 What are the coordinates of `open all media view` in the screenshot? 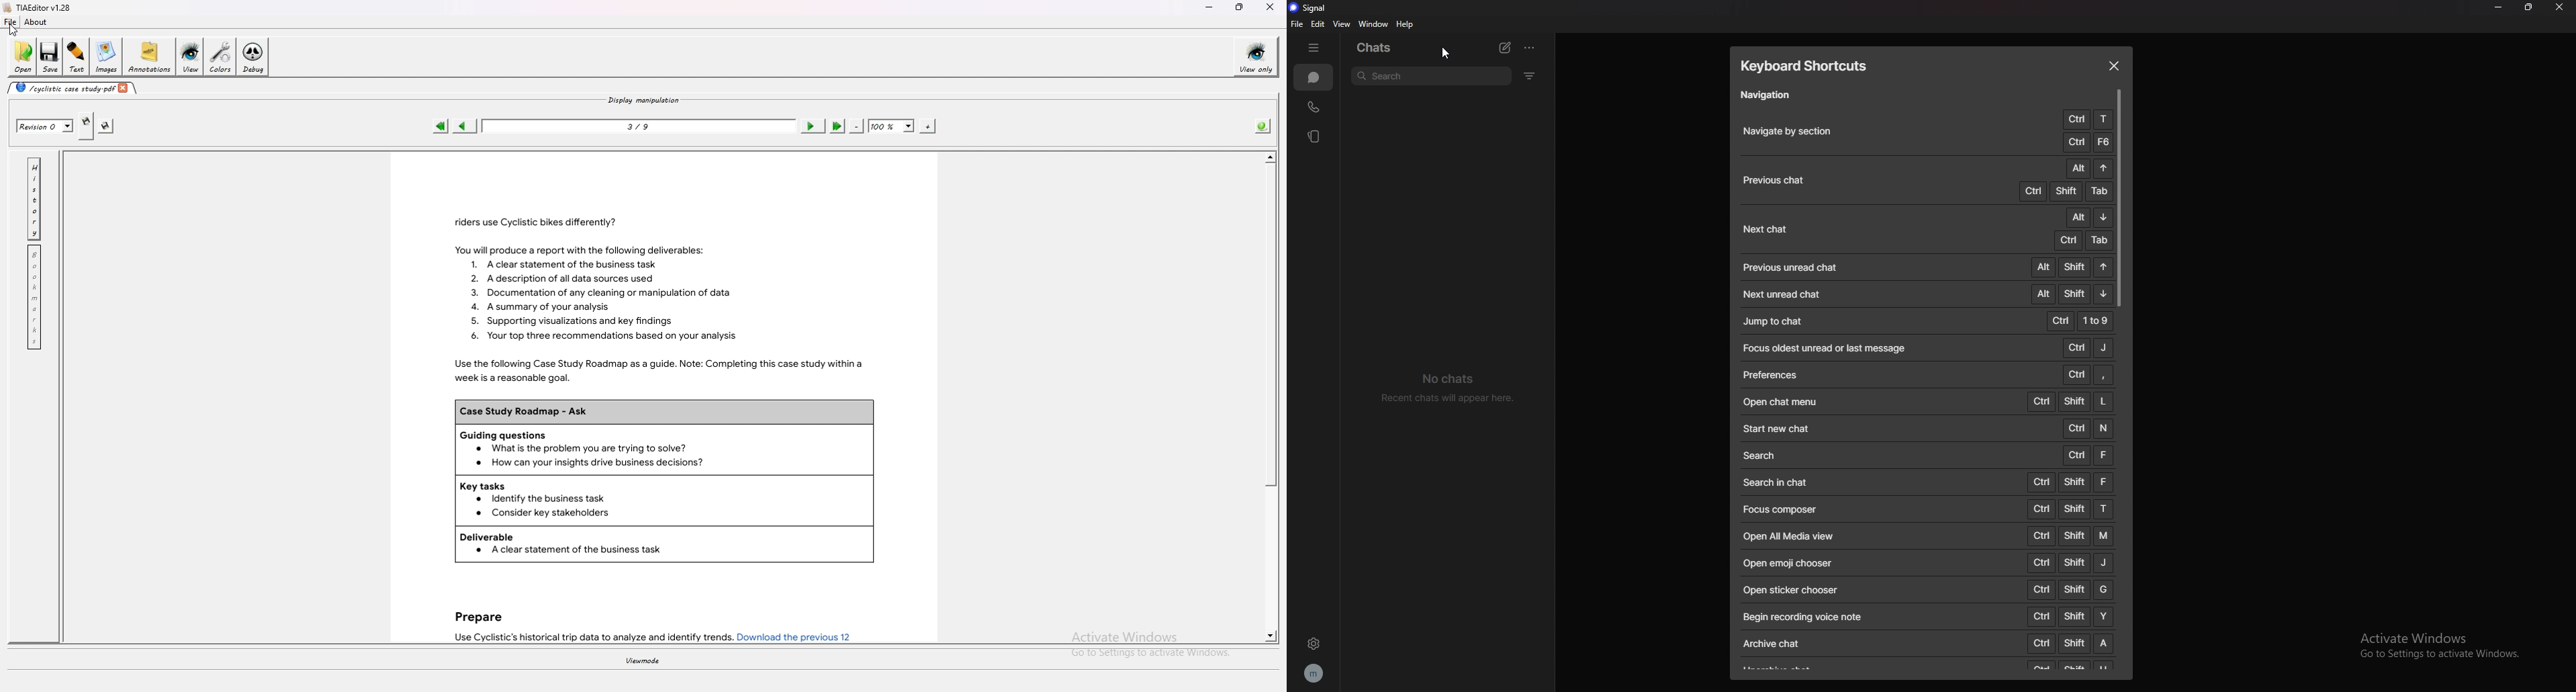 It's located at (1788, 535).